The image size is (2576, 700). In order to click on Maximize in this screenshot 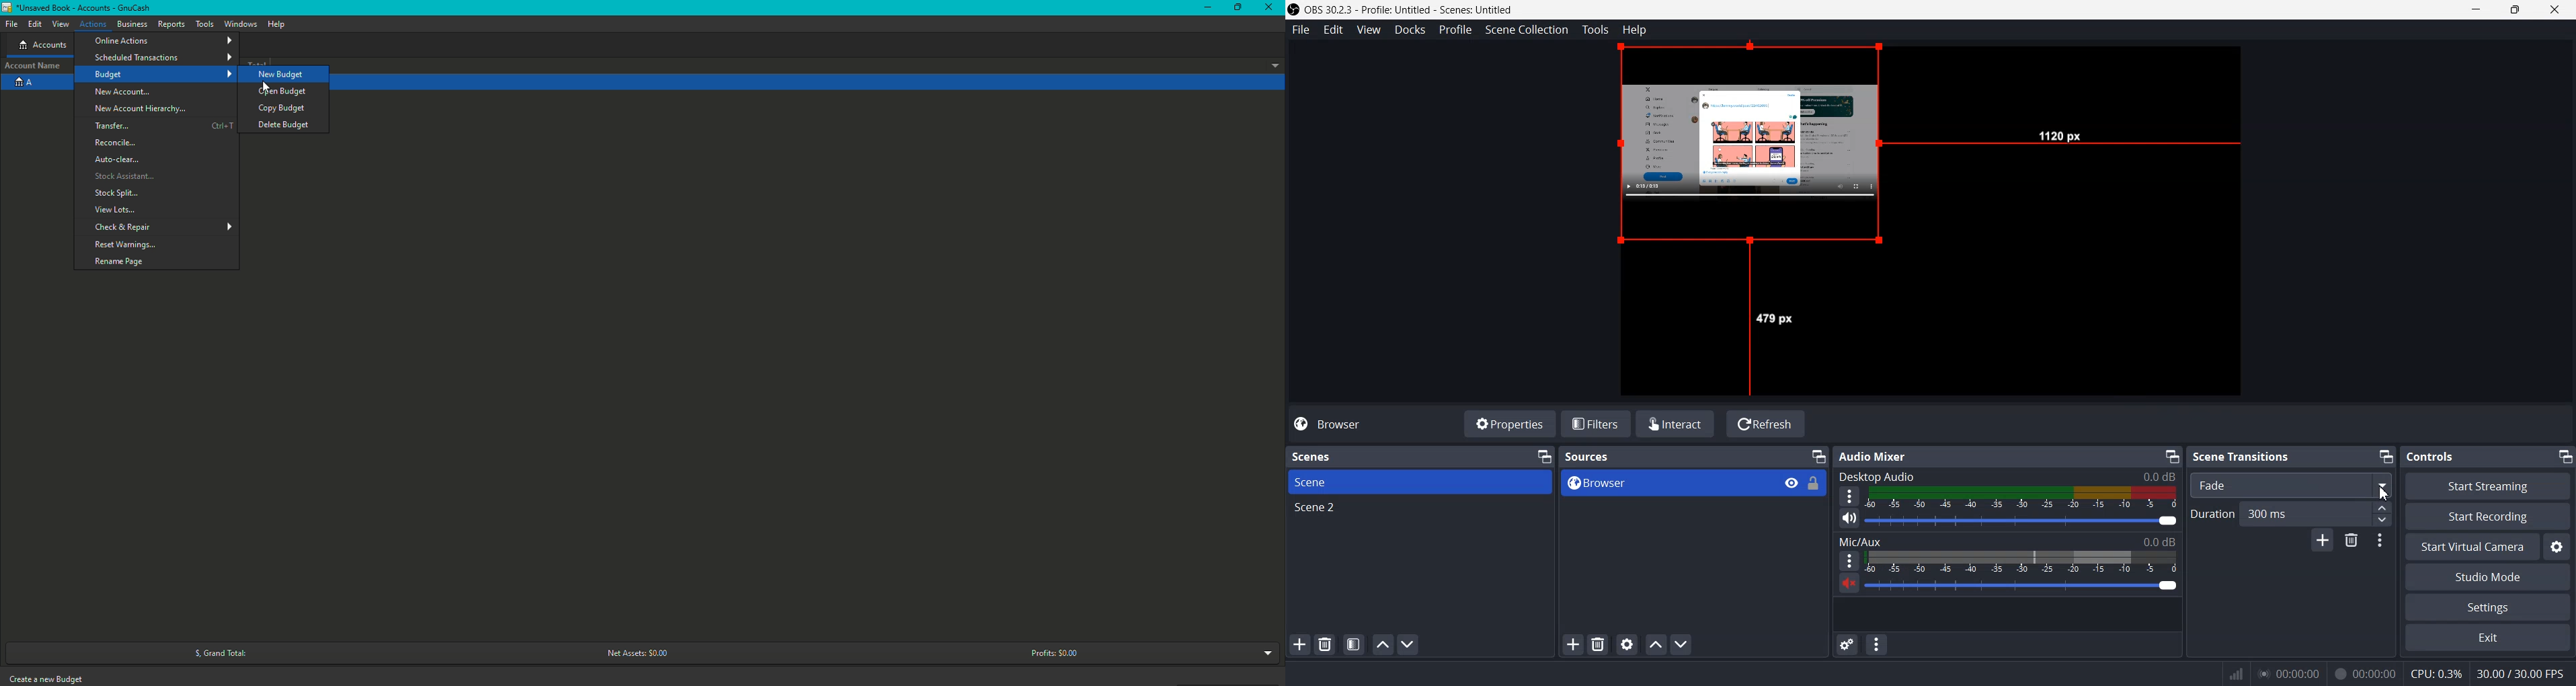, I will do `click(2515, 9)`.